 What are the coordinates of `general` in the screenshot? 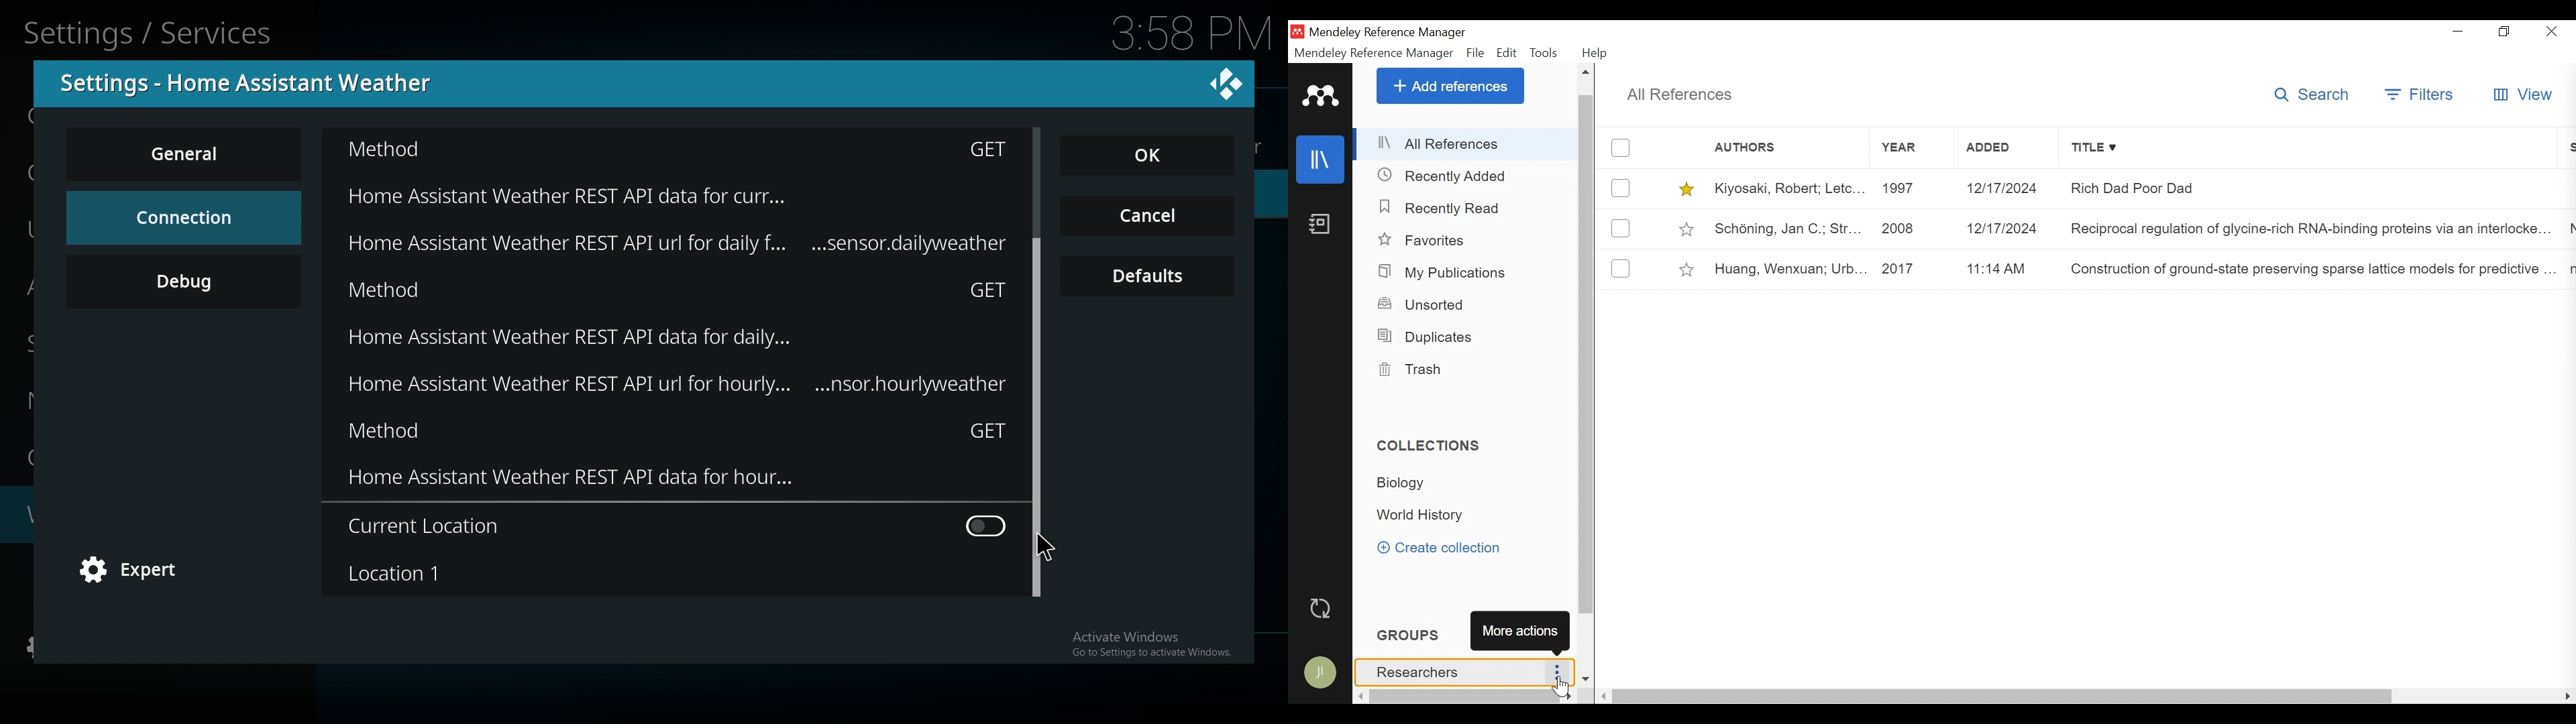 It's located at (186, 154).